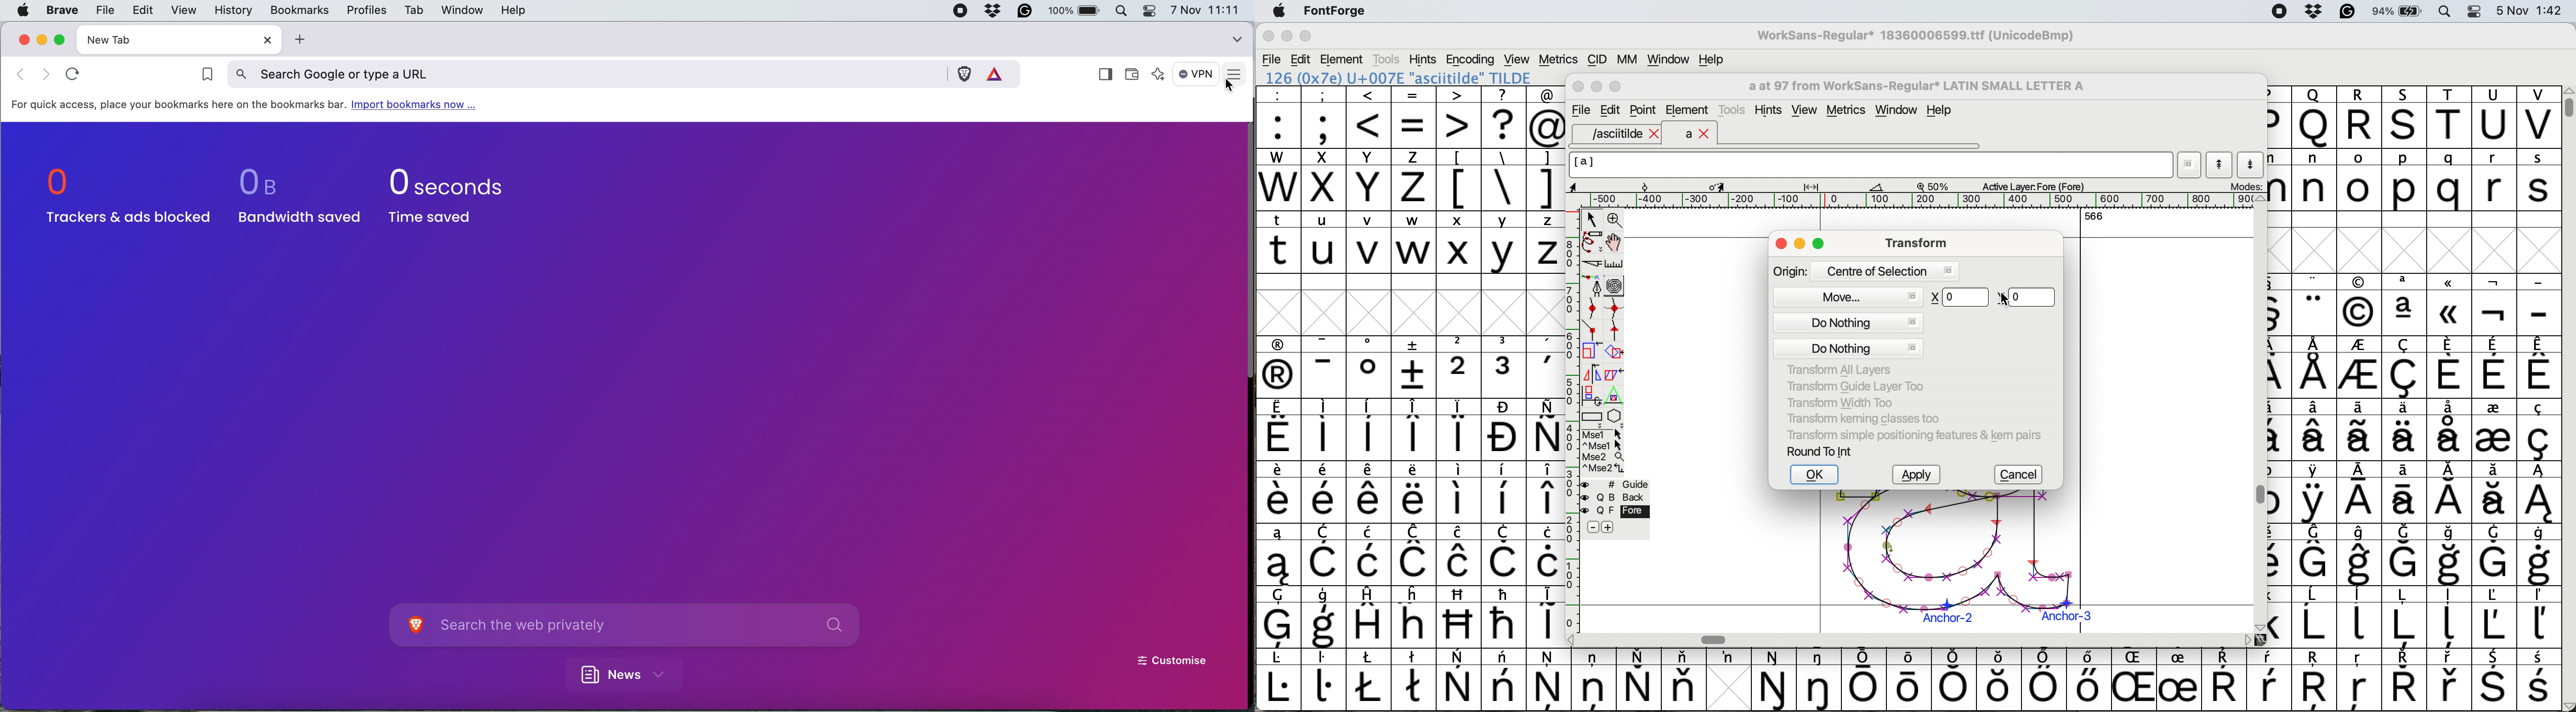 The height and width of the screenshot is (728, 2576). What do you see at coordinates (1279, 118) in the screenshot?
I see `:` at bounding box center [1279, 118].